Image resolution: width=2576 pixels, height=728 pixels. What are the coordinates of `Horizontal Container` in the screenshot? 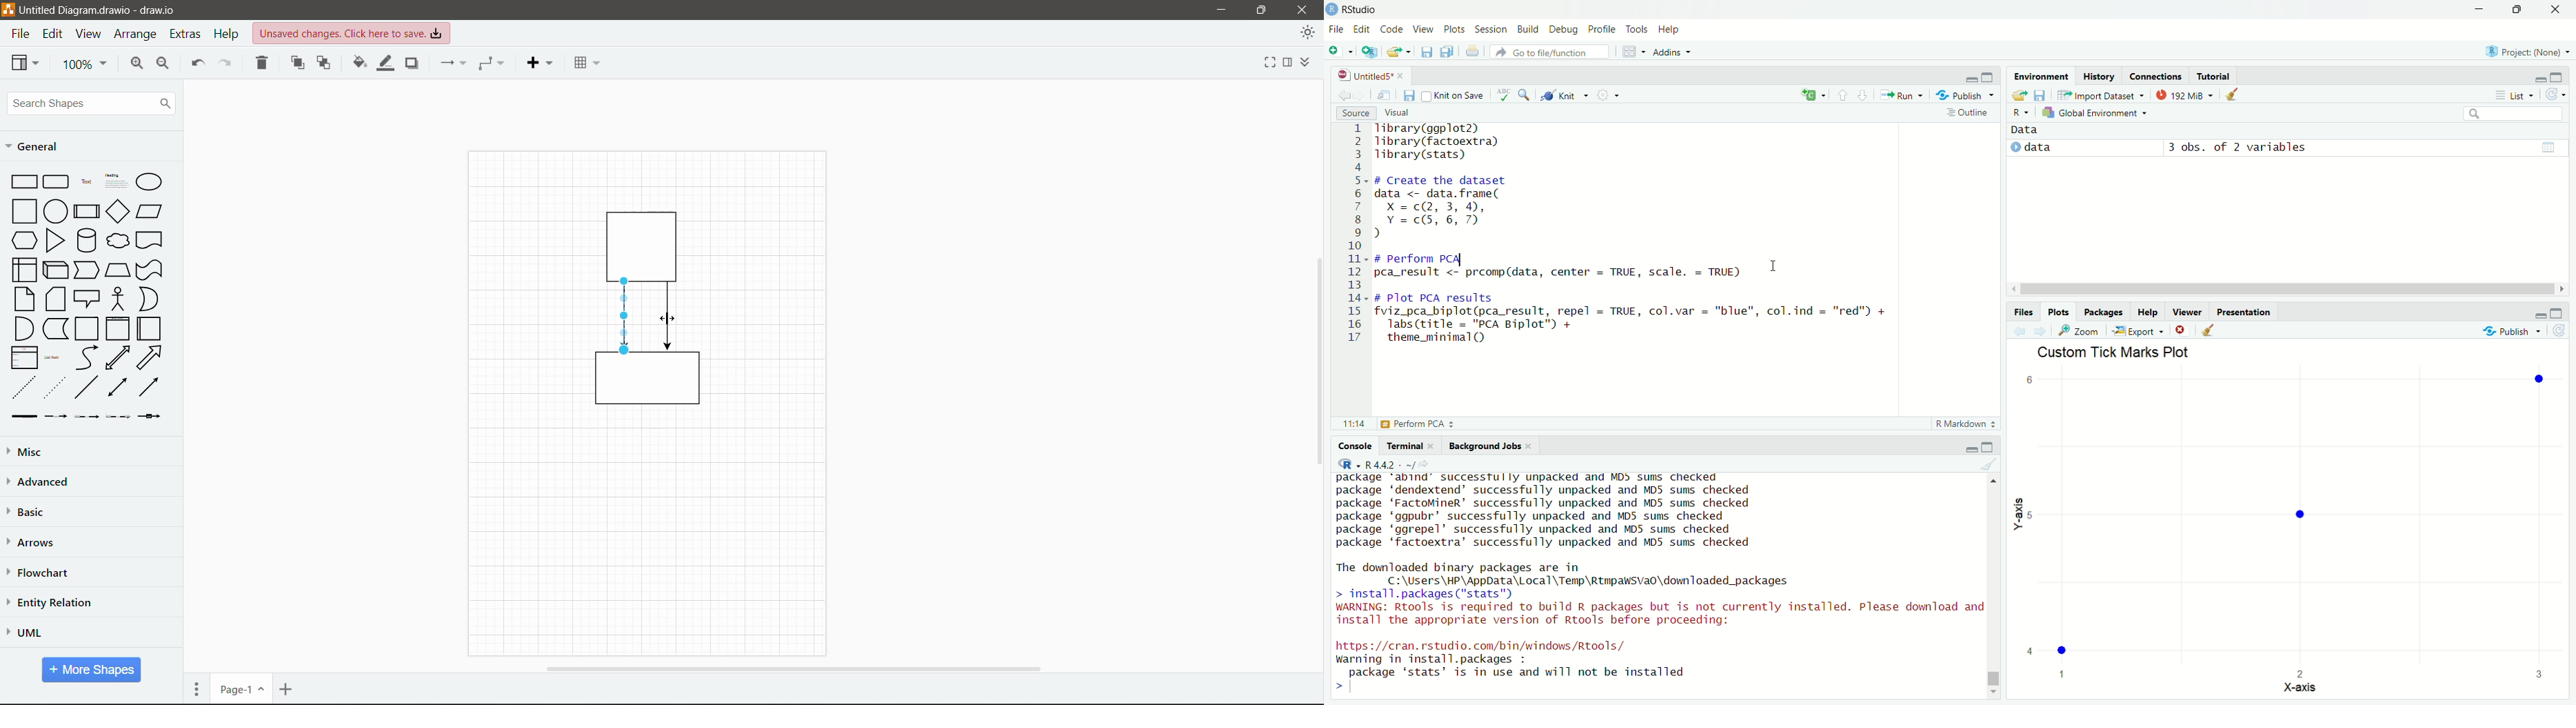 It's located at (150, 328).